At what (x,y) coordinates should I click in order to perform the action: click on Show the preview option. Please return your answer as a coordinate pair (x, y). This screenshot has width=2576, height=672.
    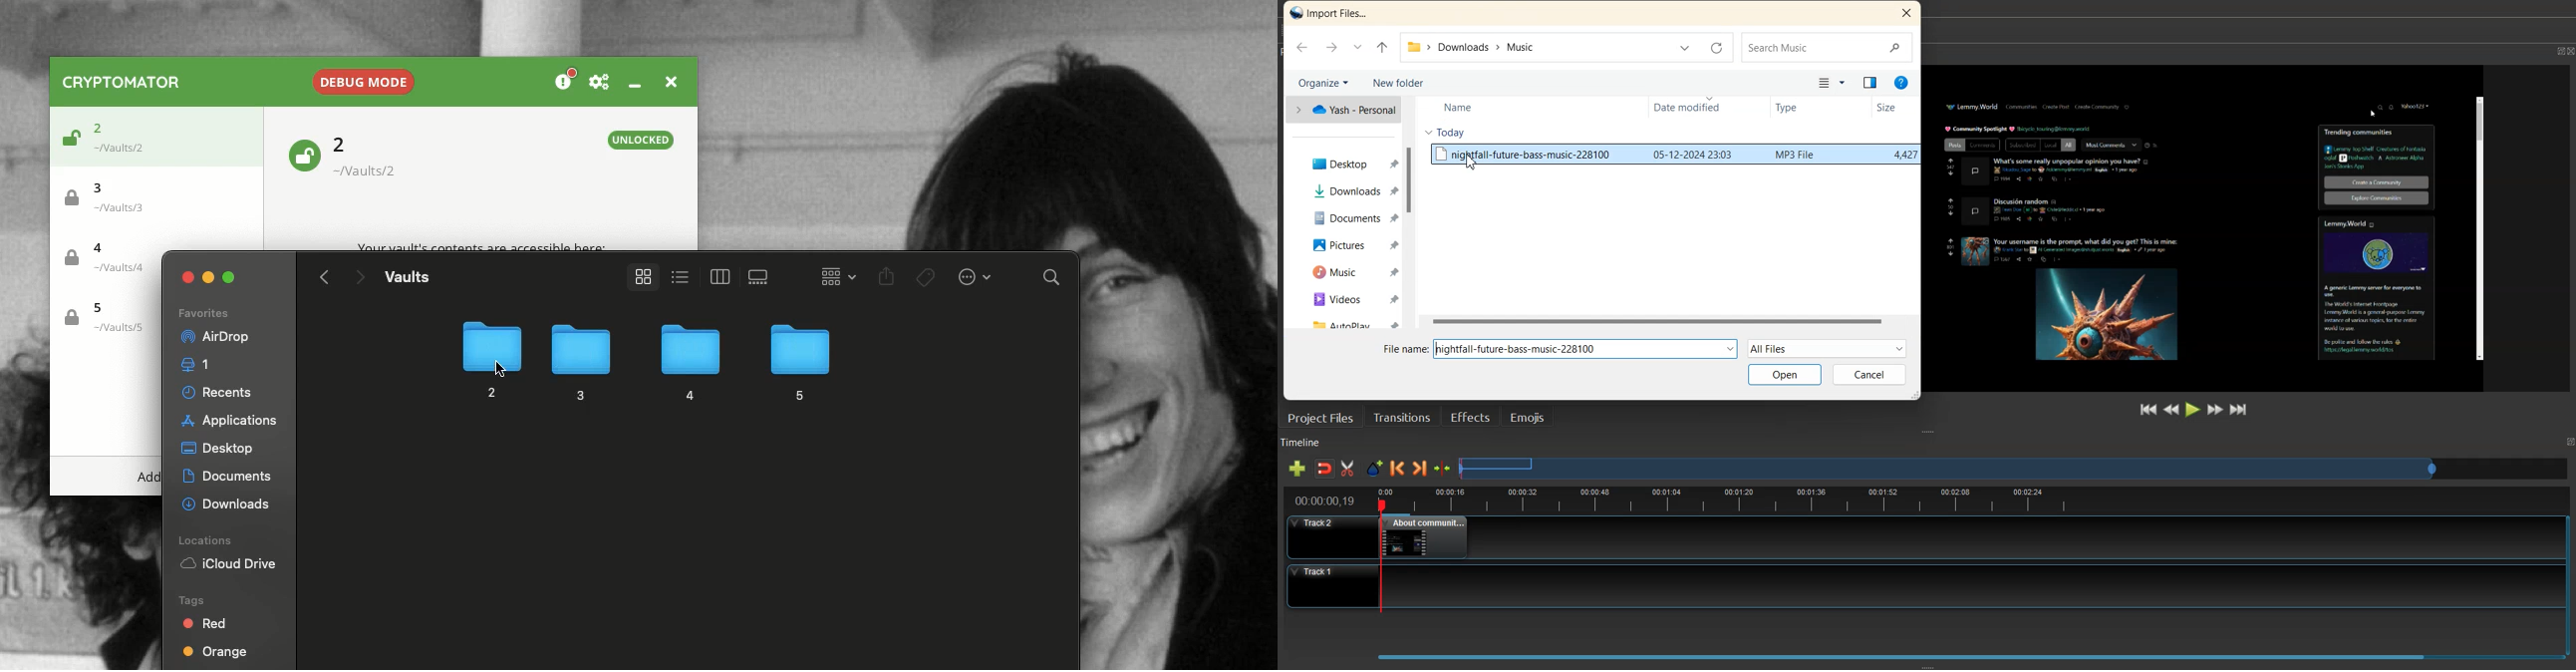
    Looking at the image, I should click on (1871, 83).